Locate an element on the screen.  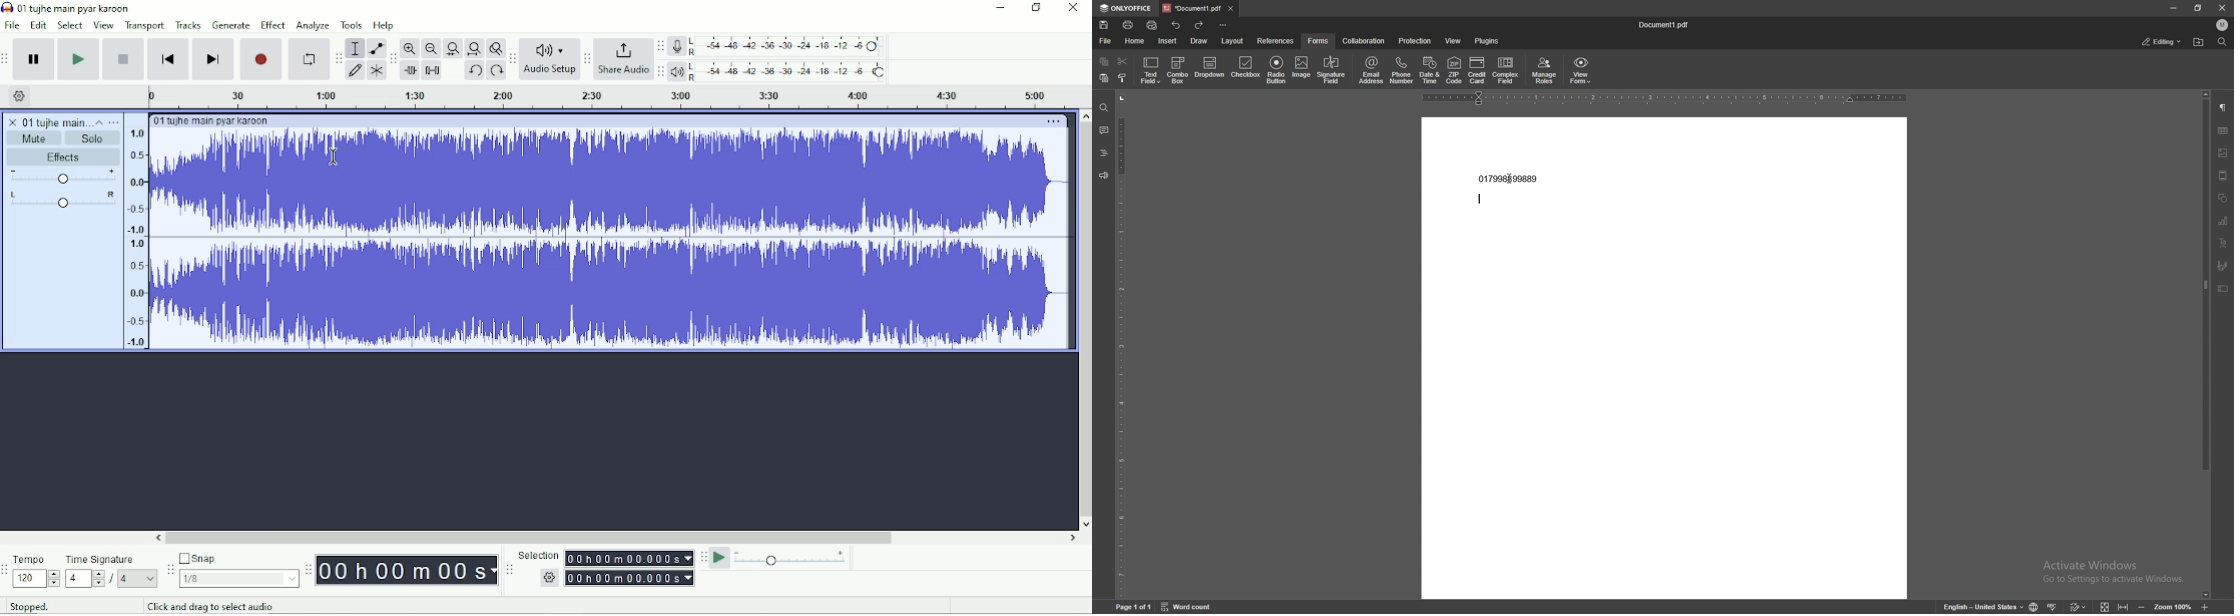
plugins is located at coordinates (1488, 41).